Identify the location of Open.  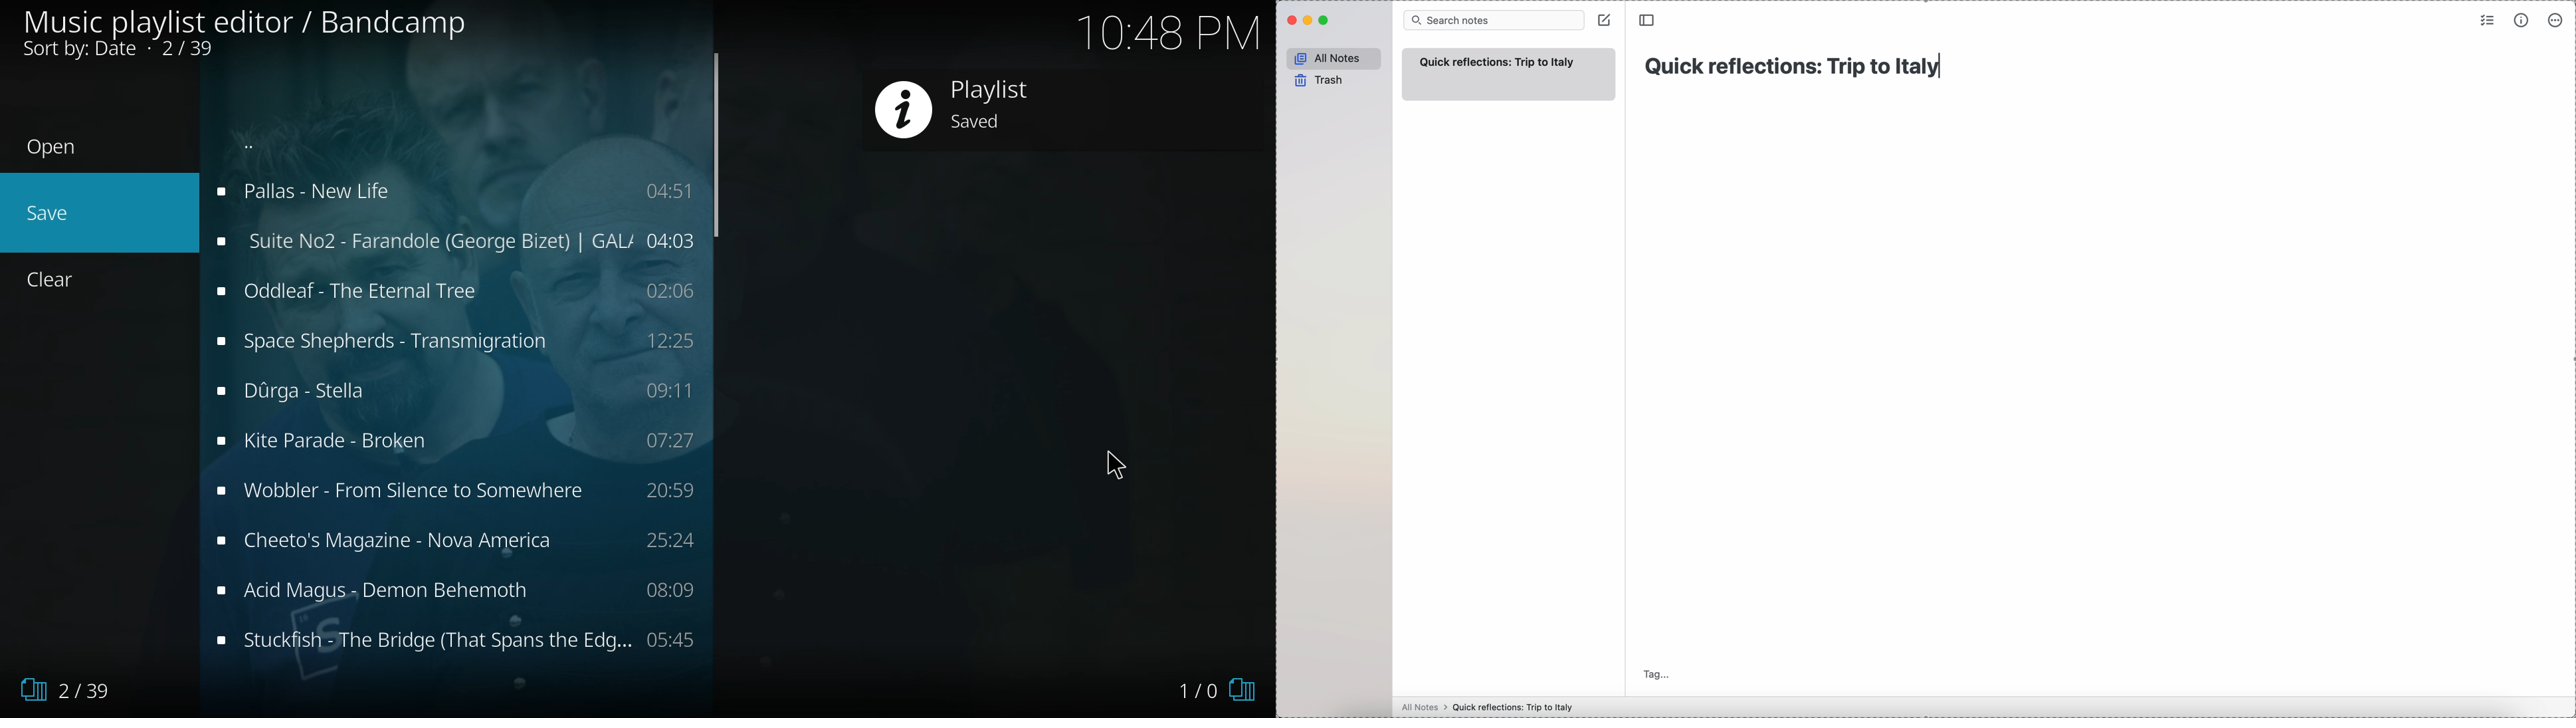
(83, 149).